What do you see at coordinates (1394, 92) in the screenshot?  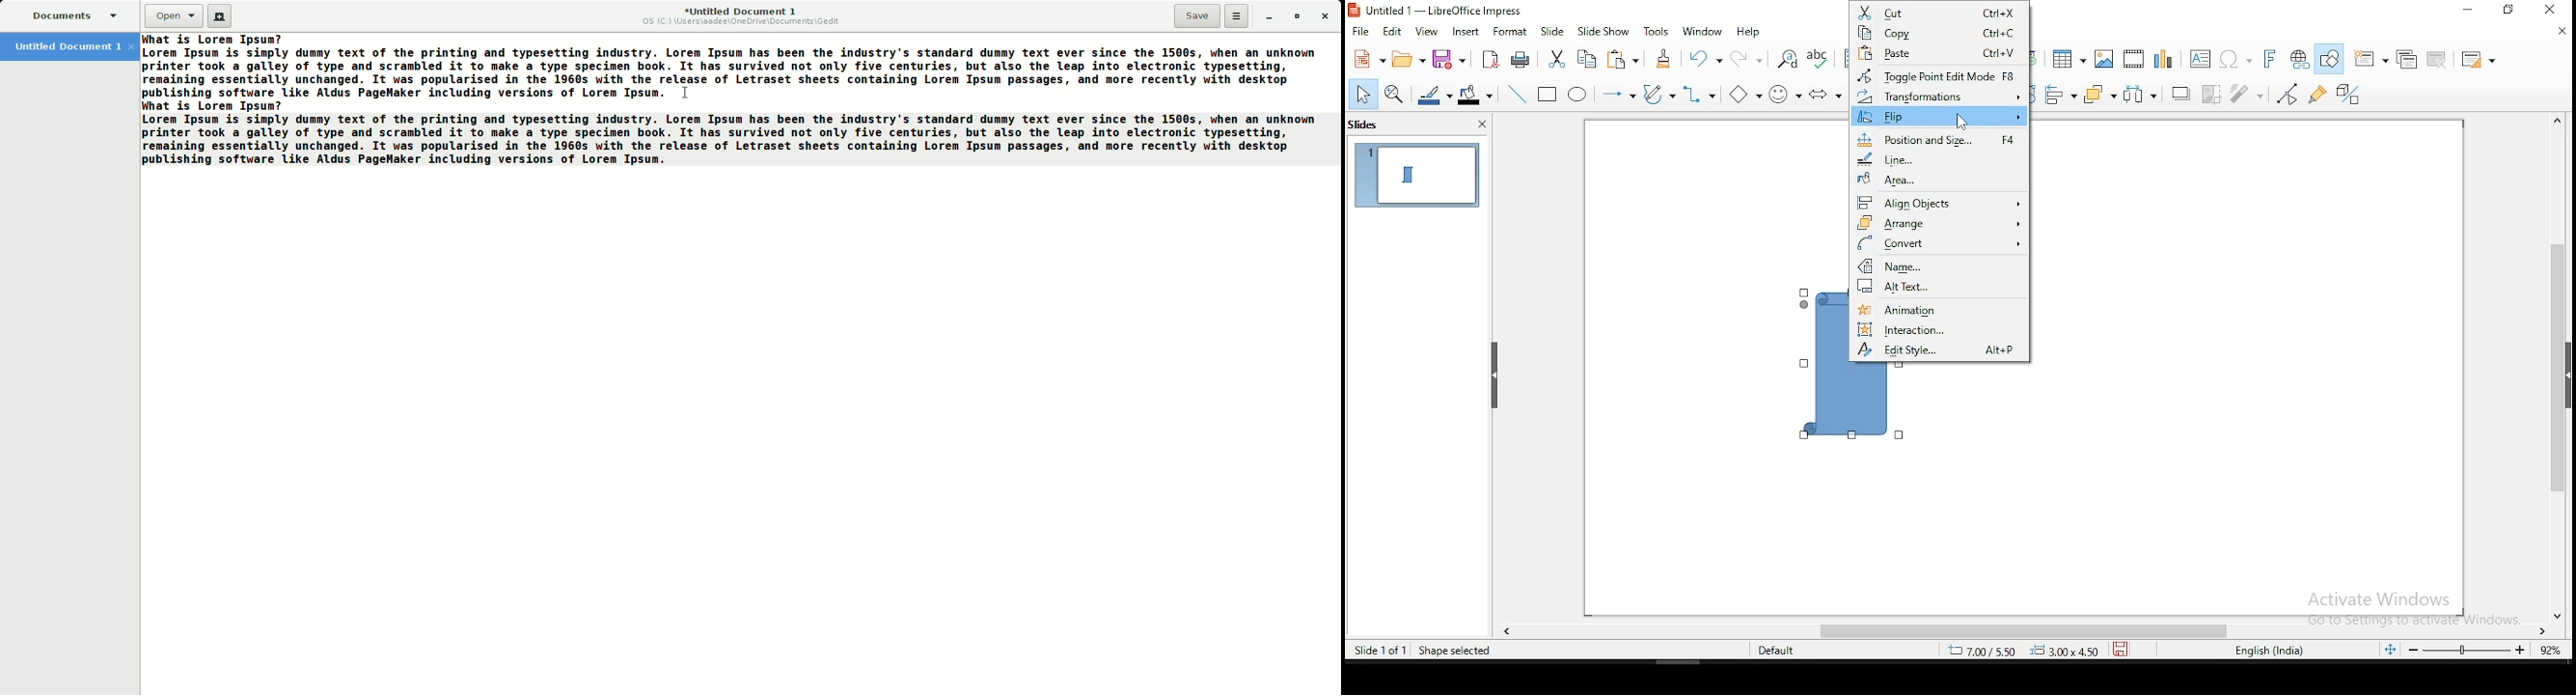 I see `zoom and pan` at bounding box center [1394, 92].